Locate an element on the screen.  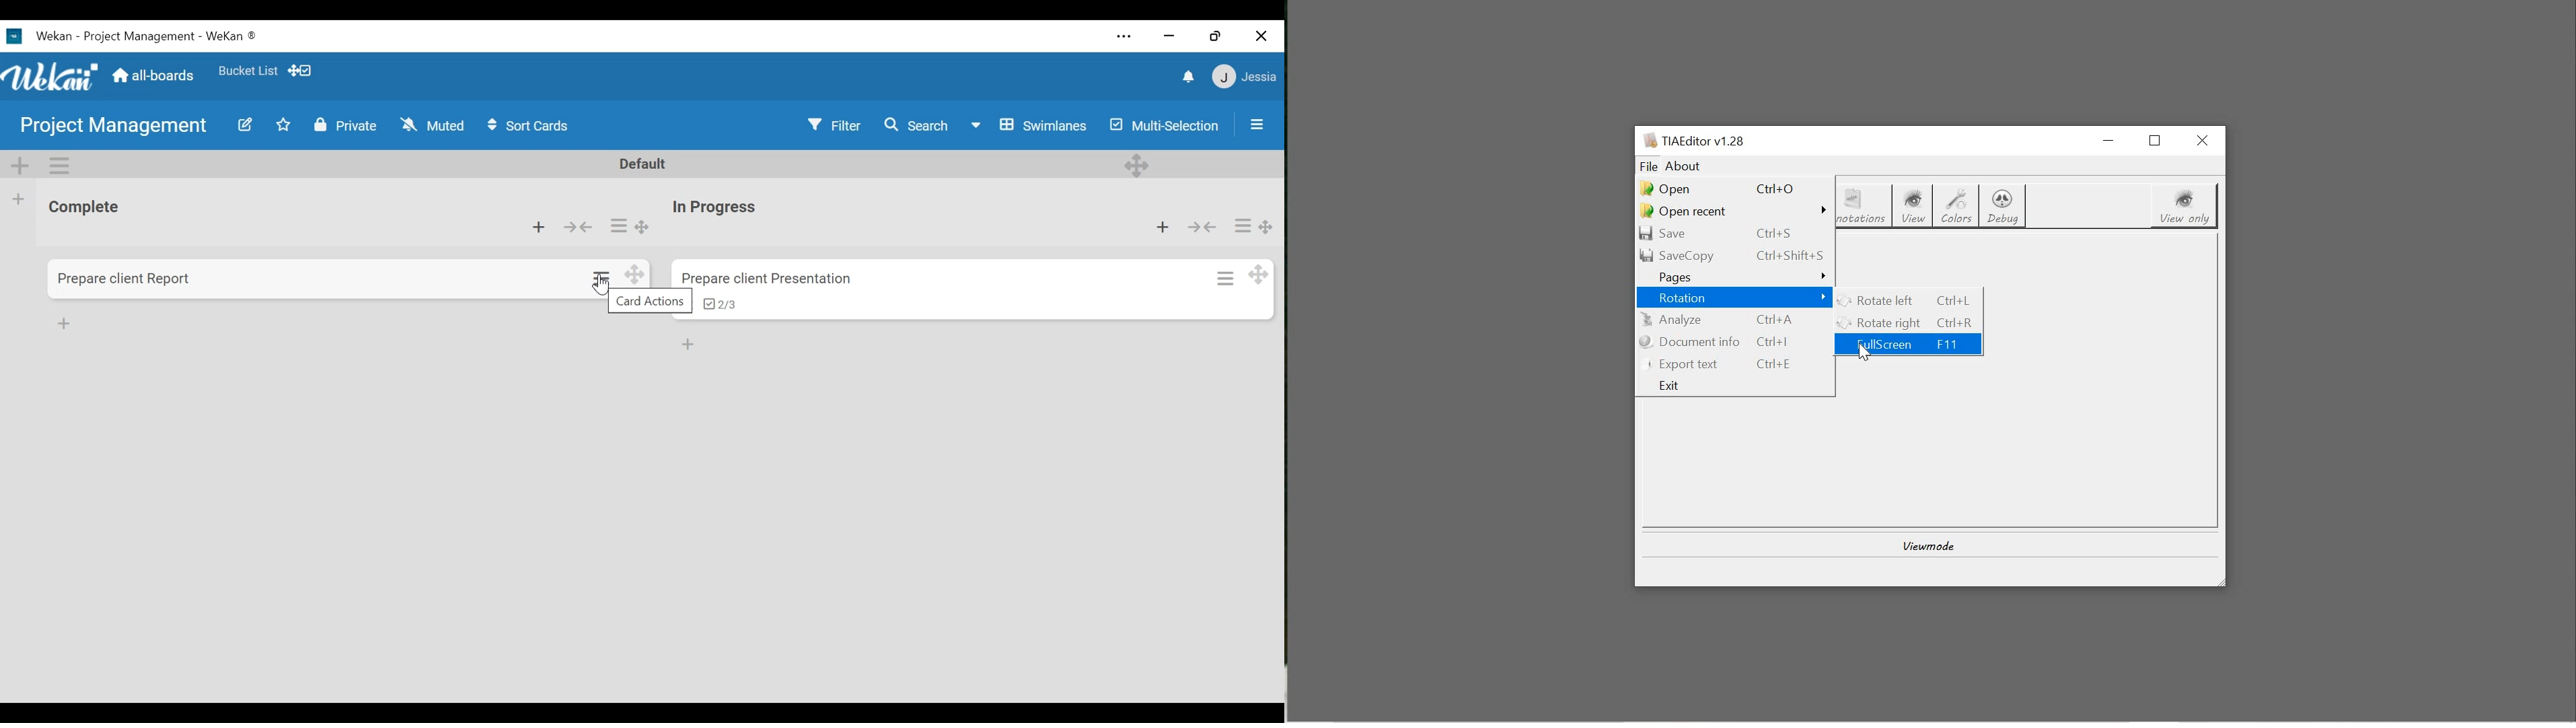
Board View is located at coordinates (1028, 125).